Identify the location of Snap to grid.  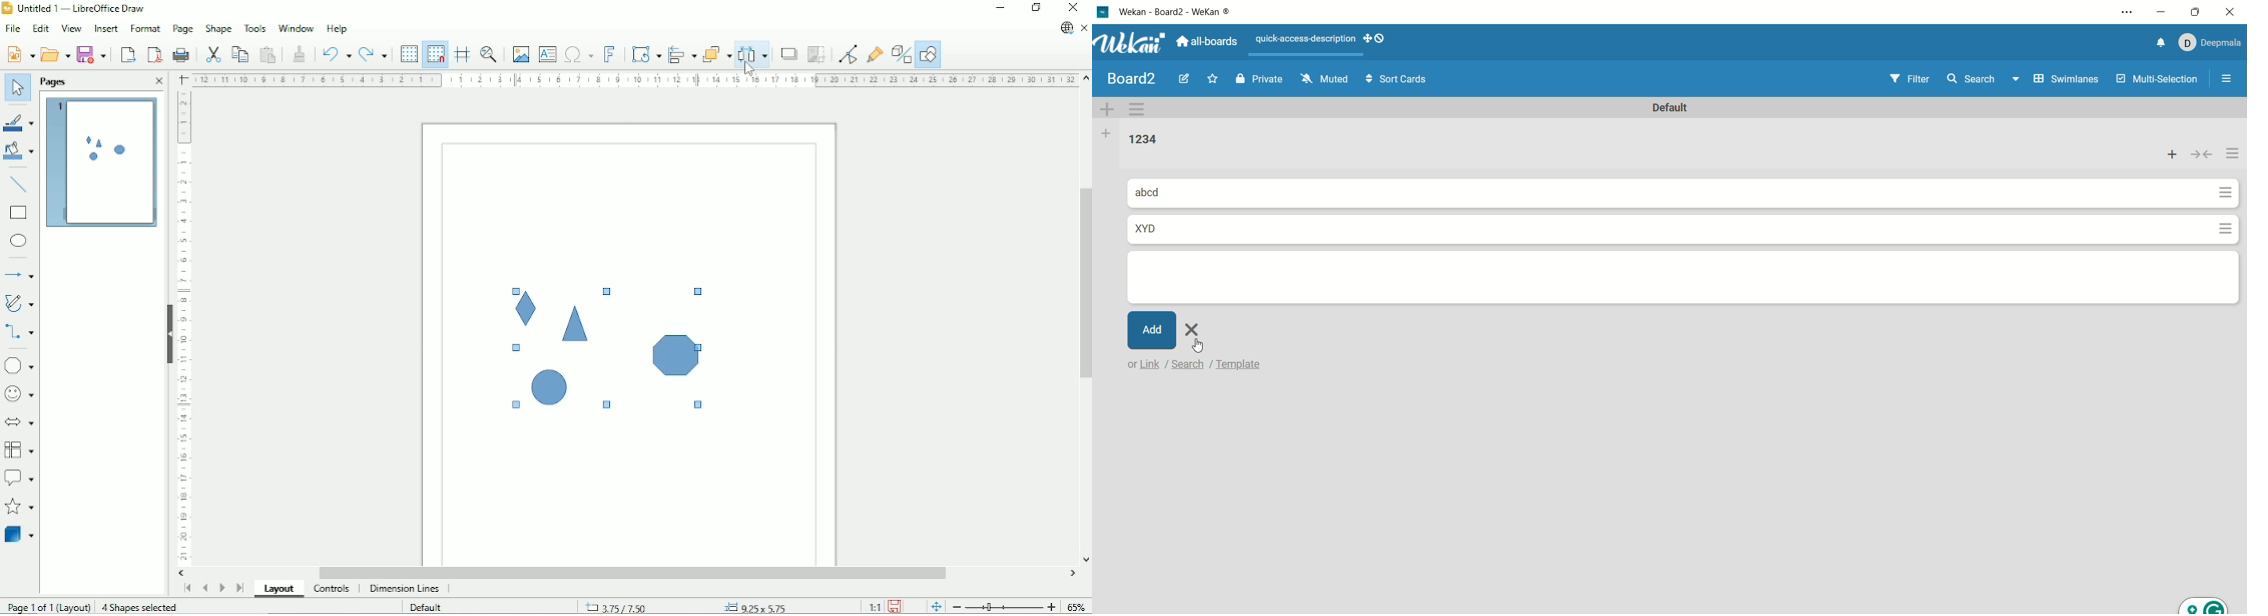
(435, 53).